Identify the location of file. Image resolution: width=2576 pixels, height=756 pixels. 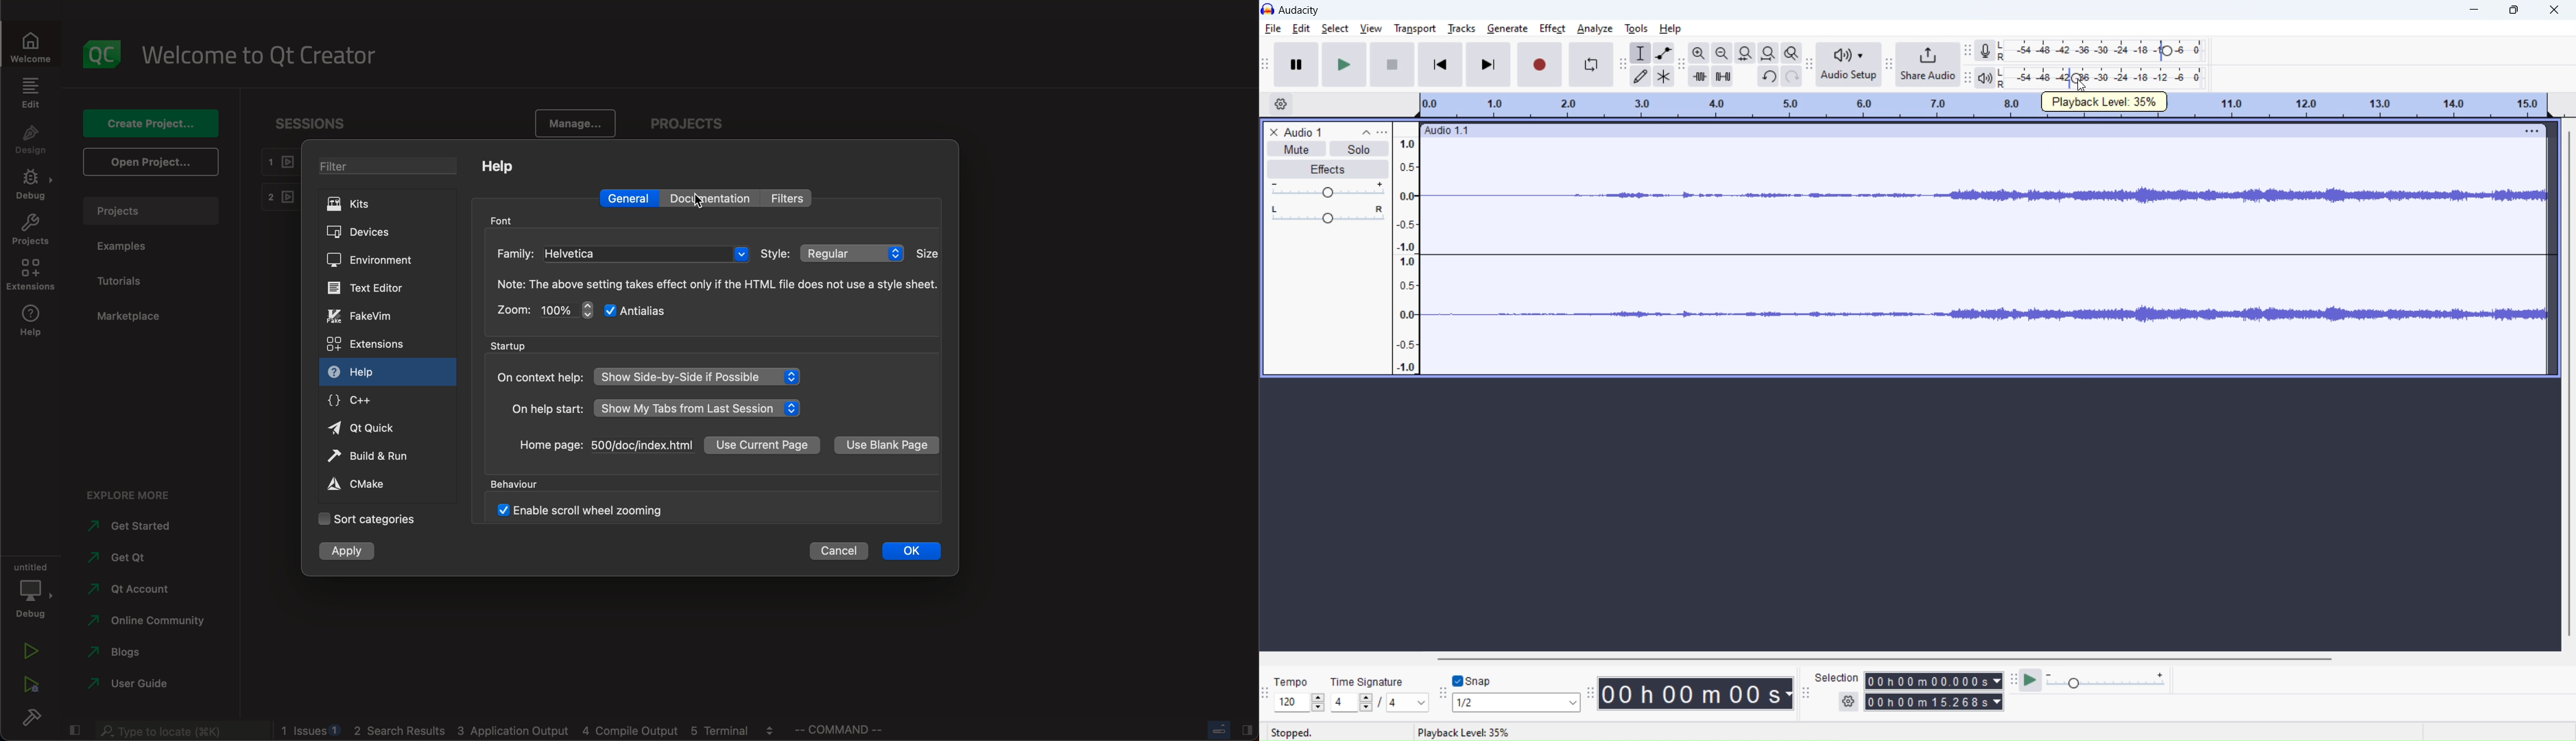
(1273, 28).